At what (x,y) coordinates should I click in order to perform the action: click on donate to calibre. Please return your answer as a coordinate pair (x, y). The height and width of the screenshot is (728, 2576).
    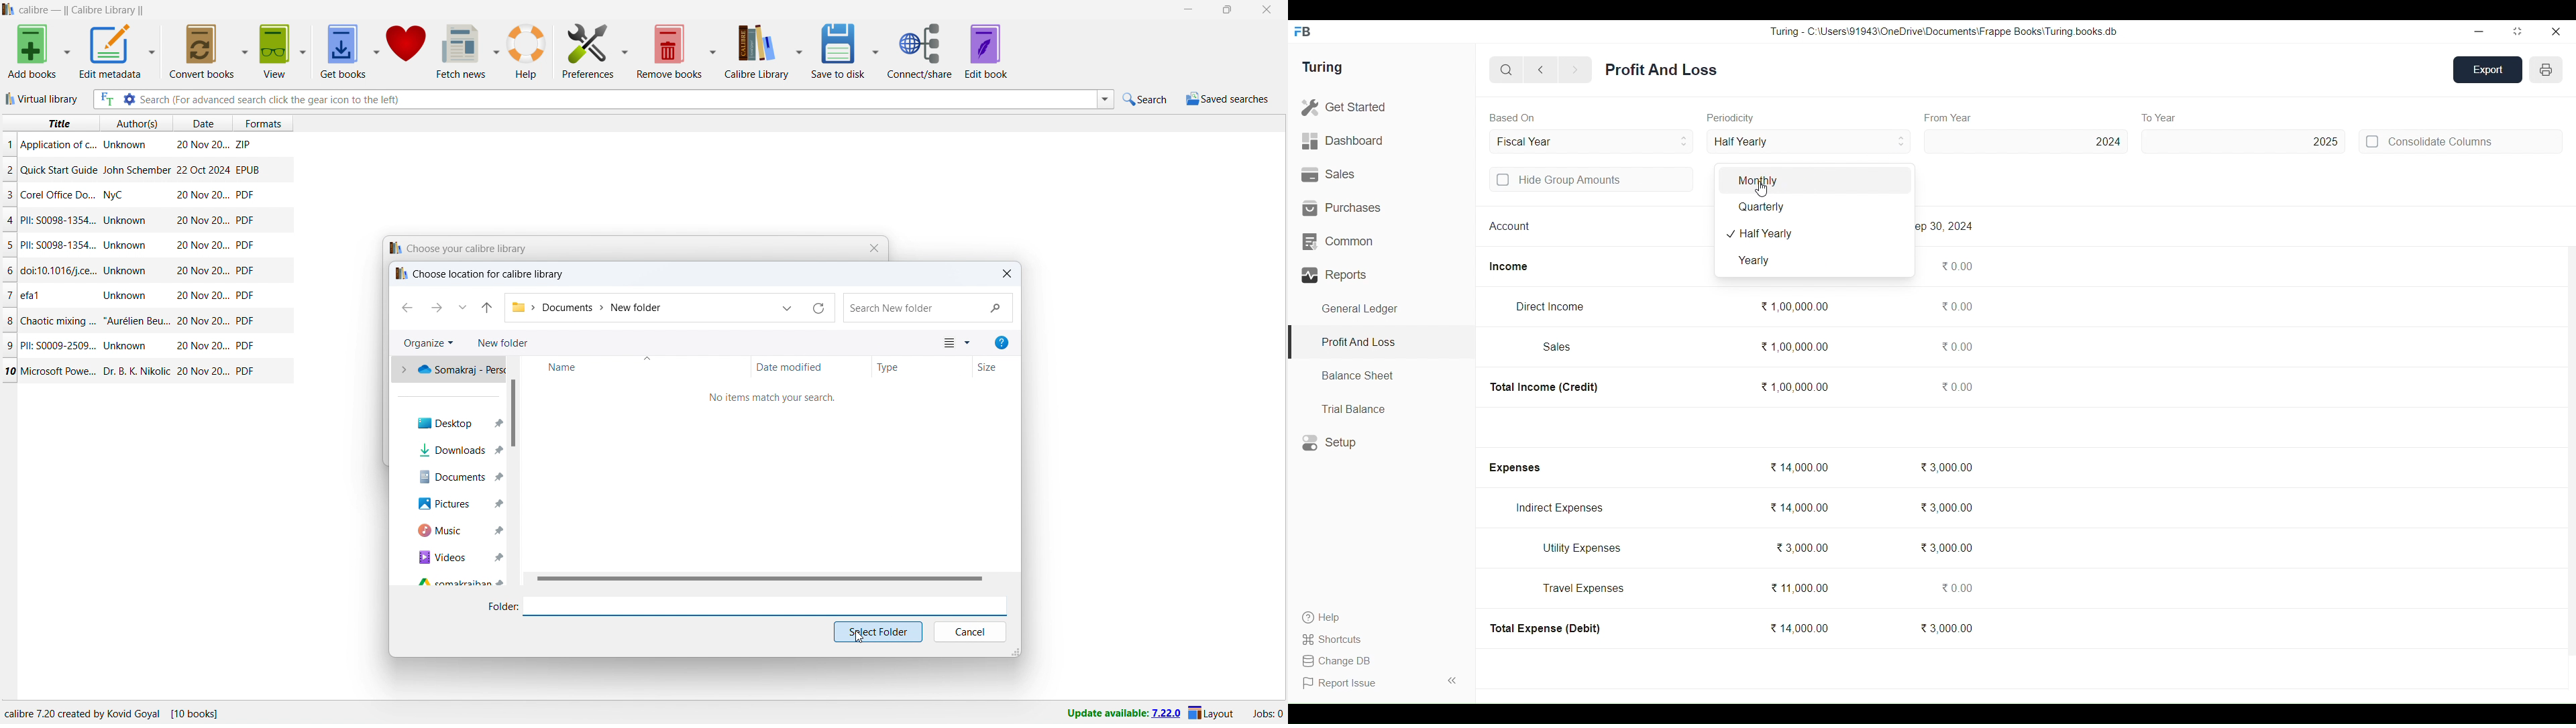
    Looking at the image, I should click on (407, 50).